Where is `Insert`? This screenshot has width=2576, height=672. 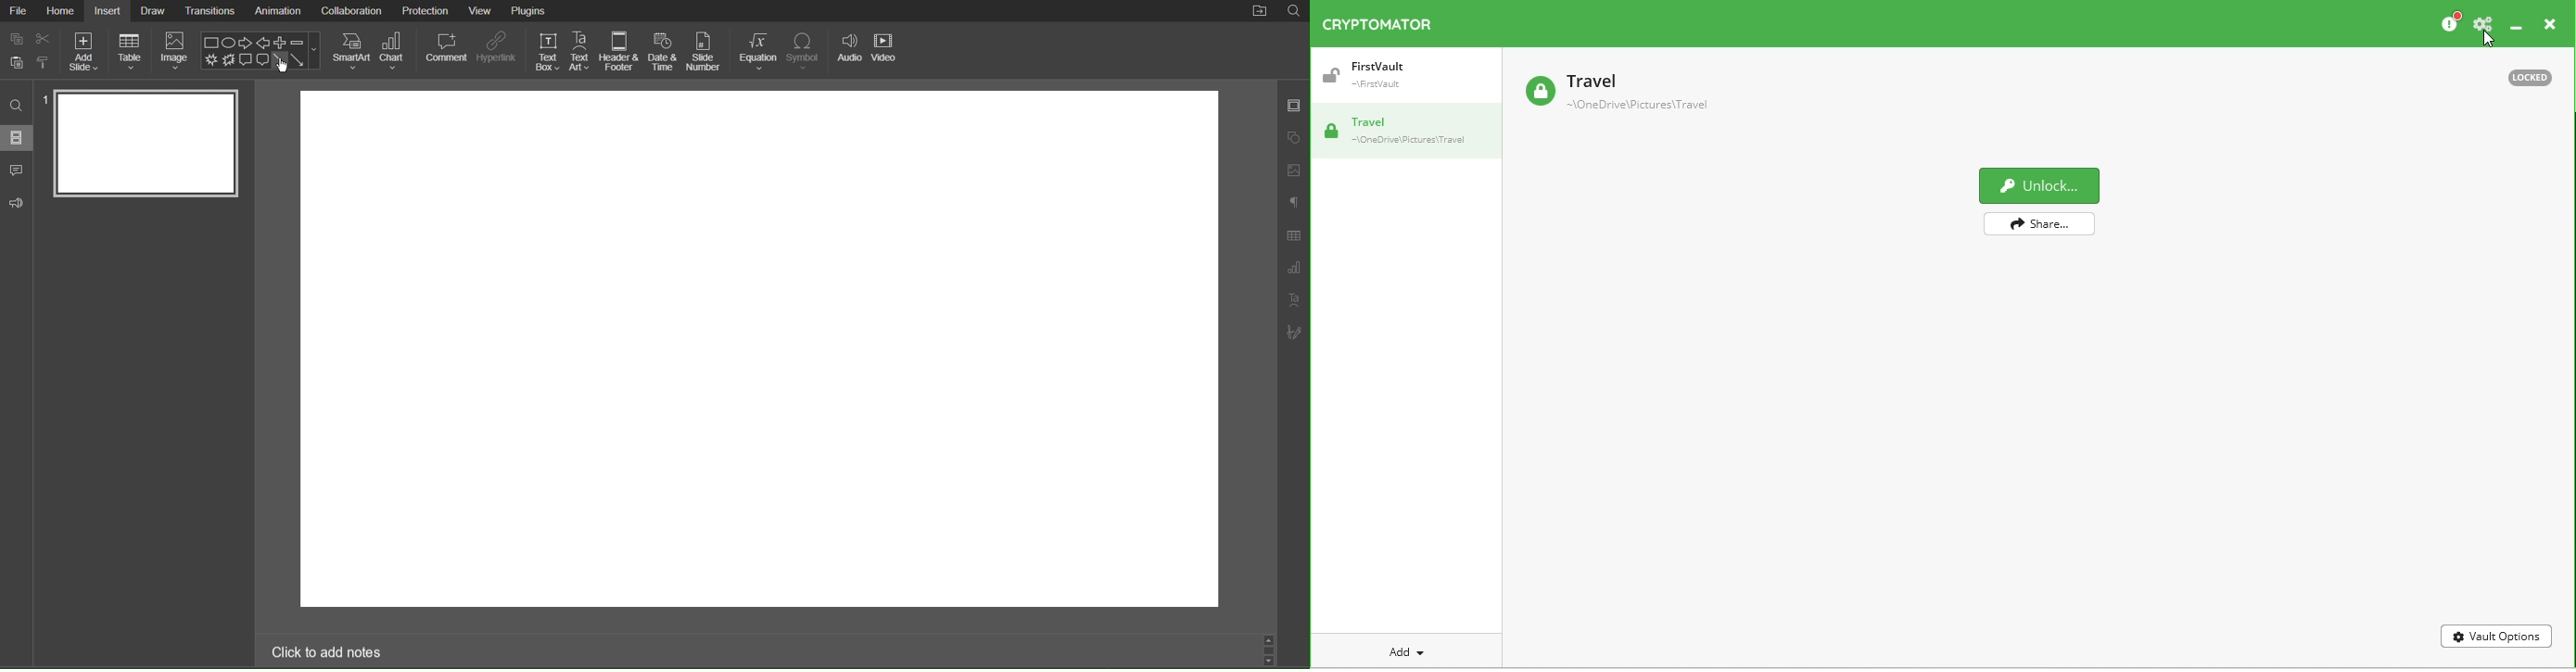 Insert is located at coordinates (107, 11).